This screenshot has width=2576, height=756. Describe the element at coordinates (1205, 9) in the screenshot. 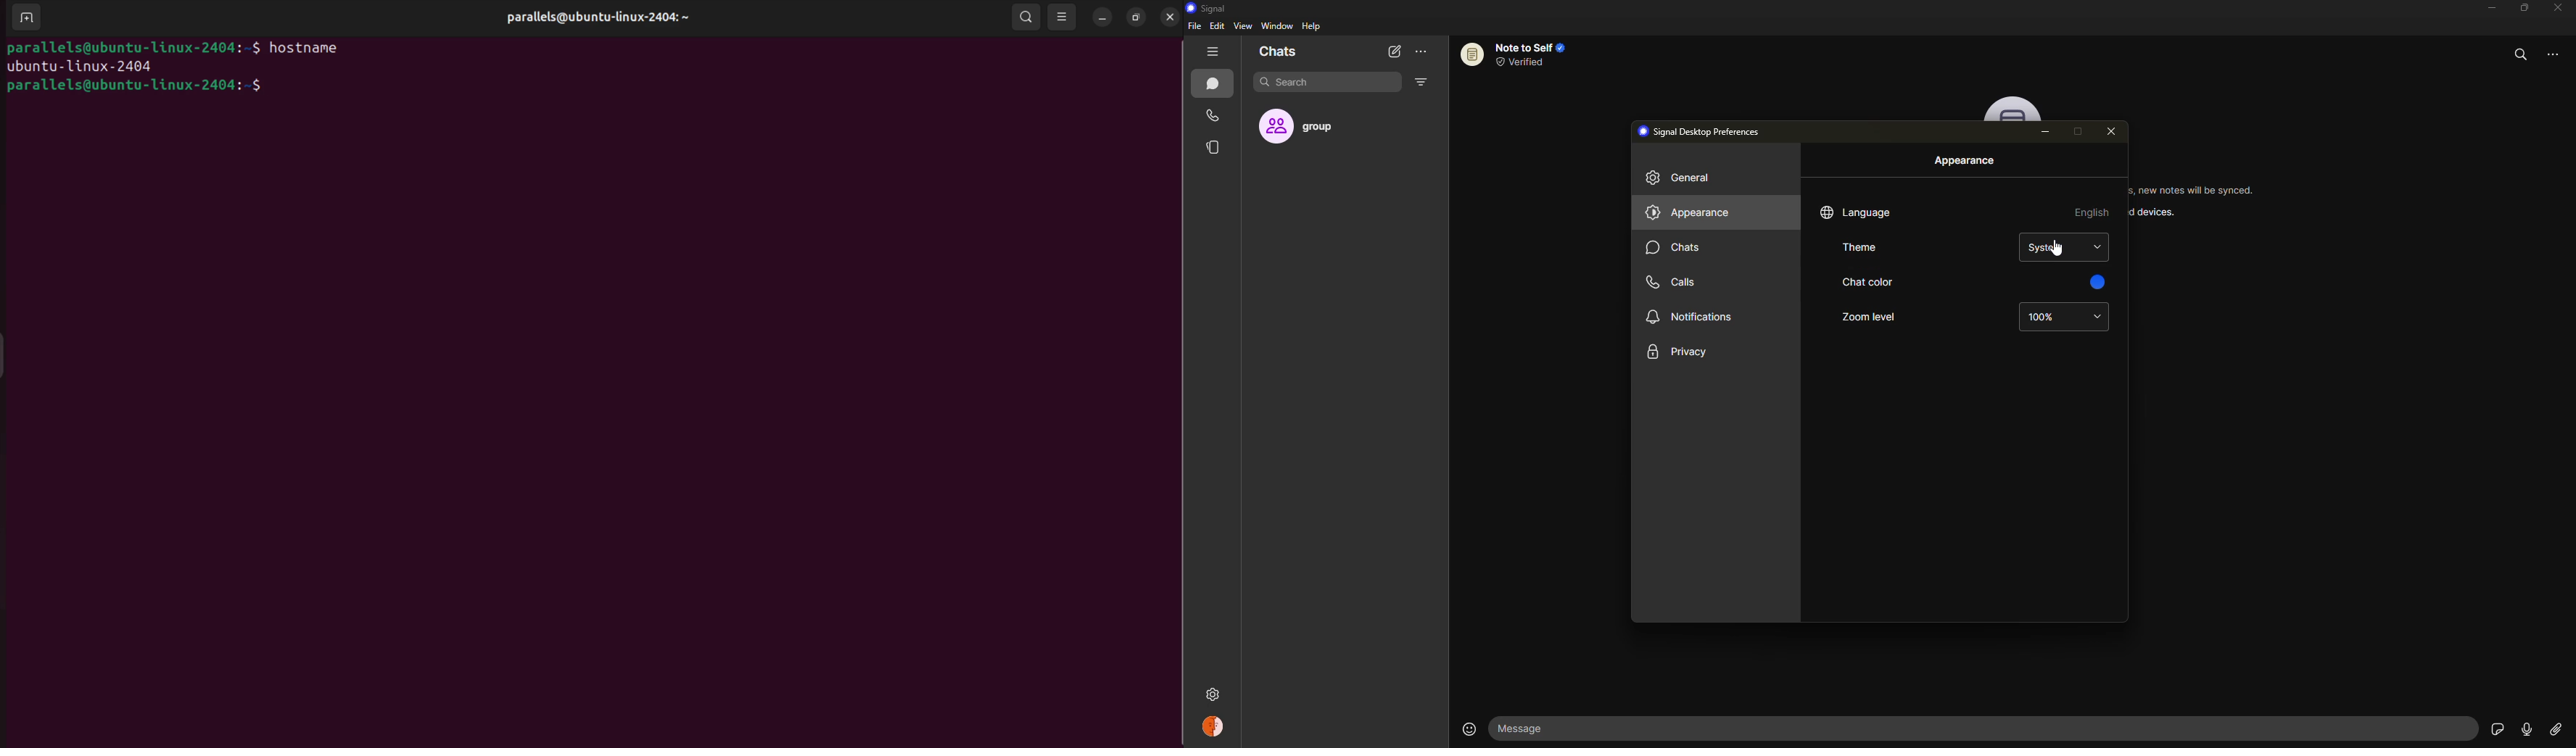

I see `signal` at that location.